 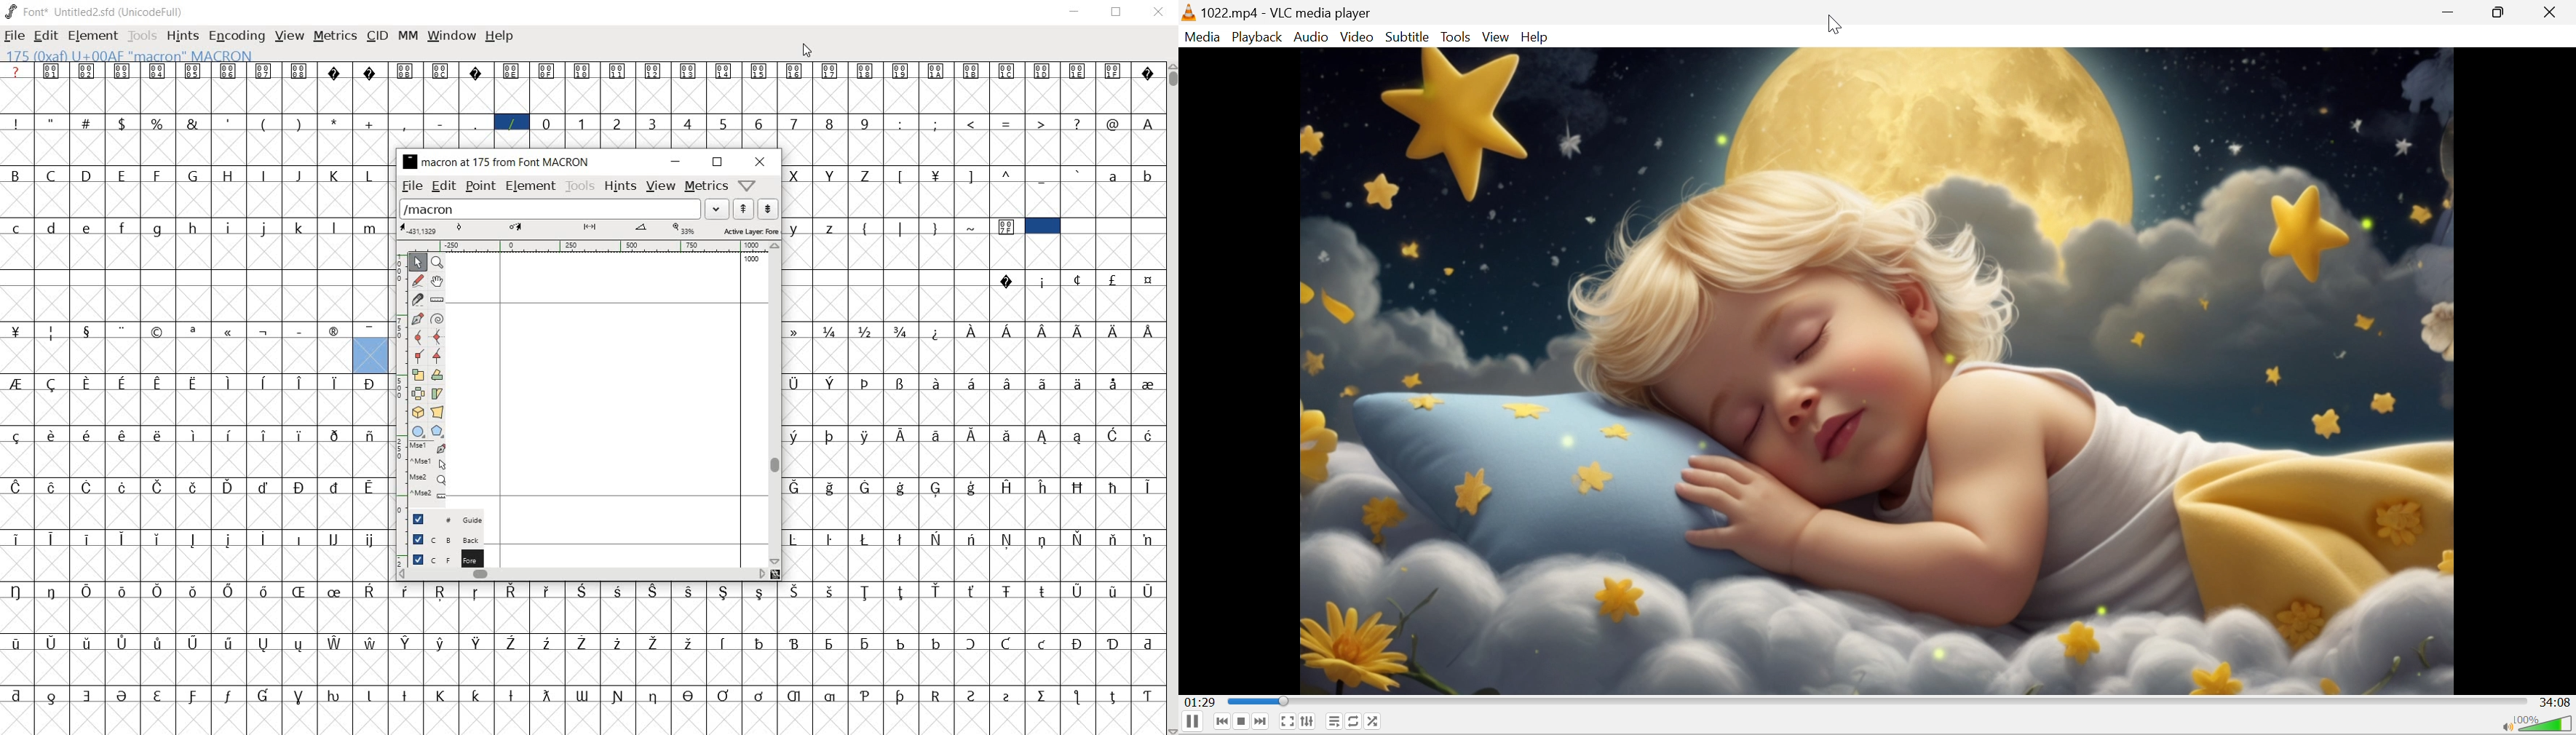 What do you see at coordinates (725, 641) in the screenshot?
I see `Symbol` at bounding box center [725, 641].